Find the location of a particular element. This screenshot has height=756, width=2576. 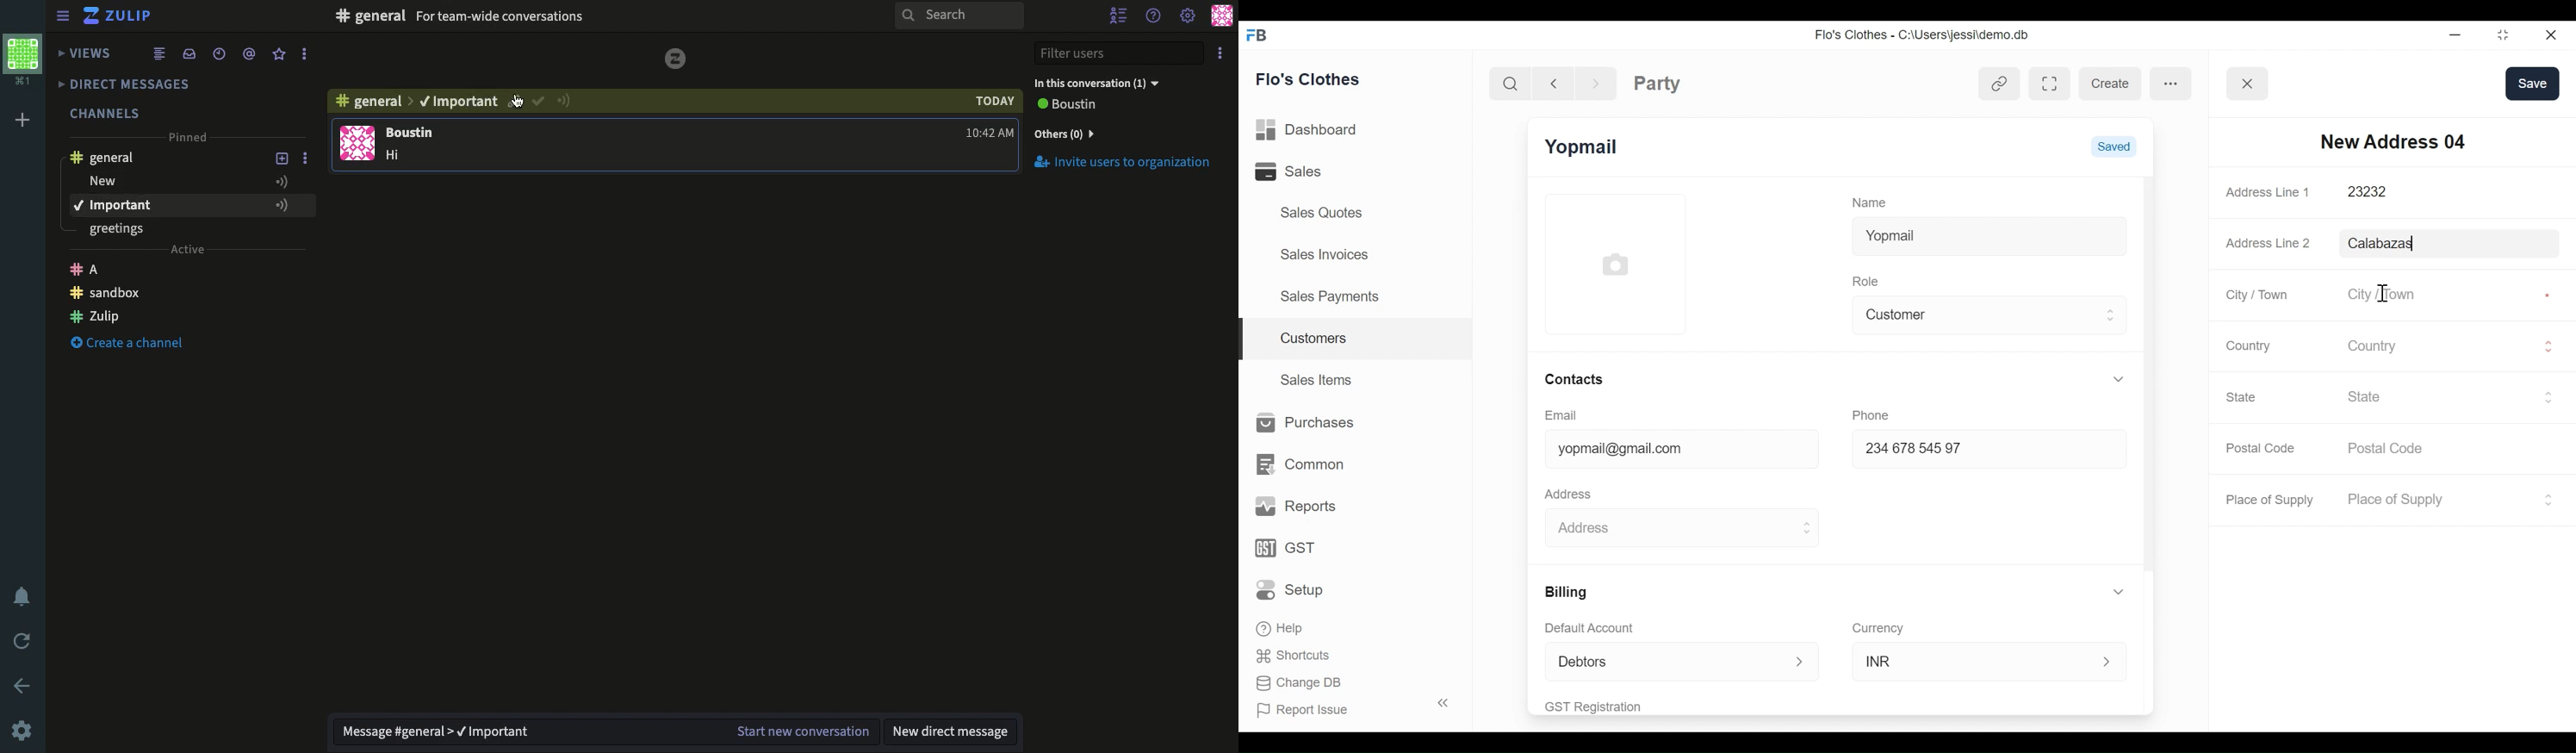

minimize is located at coordinates (2454, 34).